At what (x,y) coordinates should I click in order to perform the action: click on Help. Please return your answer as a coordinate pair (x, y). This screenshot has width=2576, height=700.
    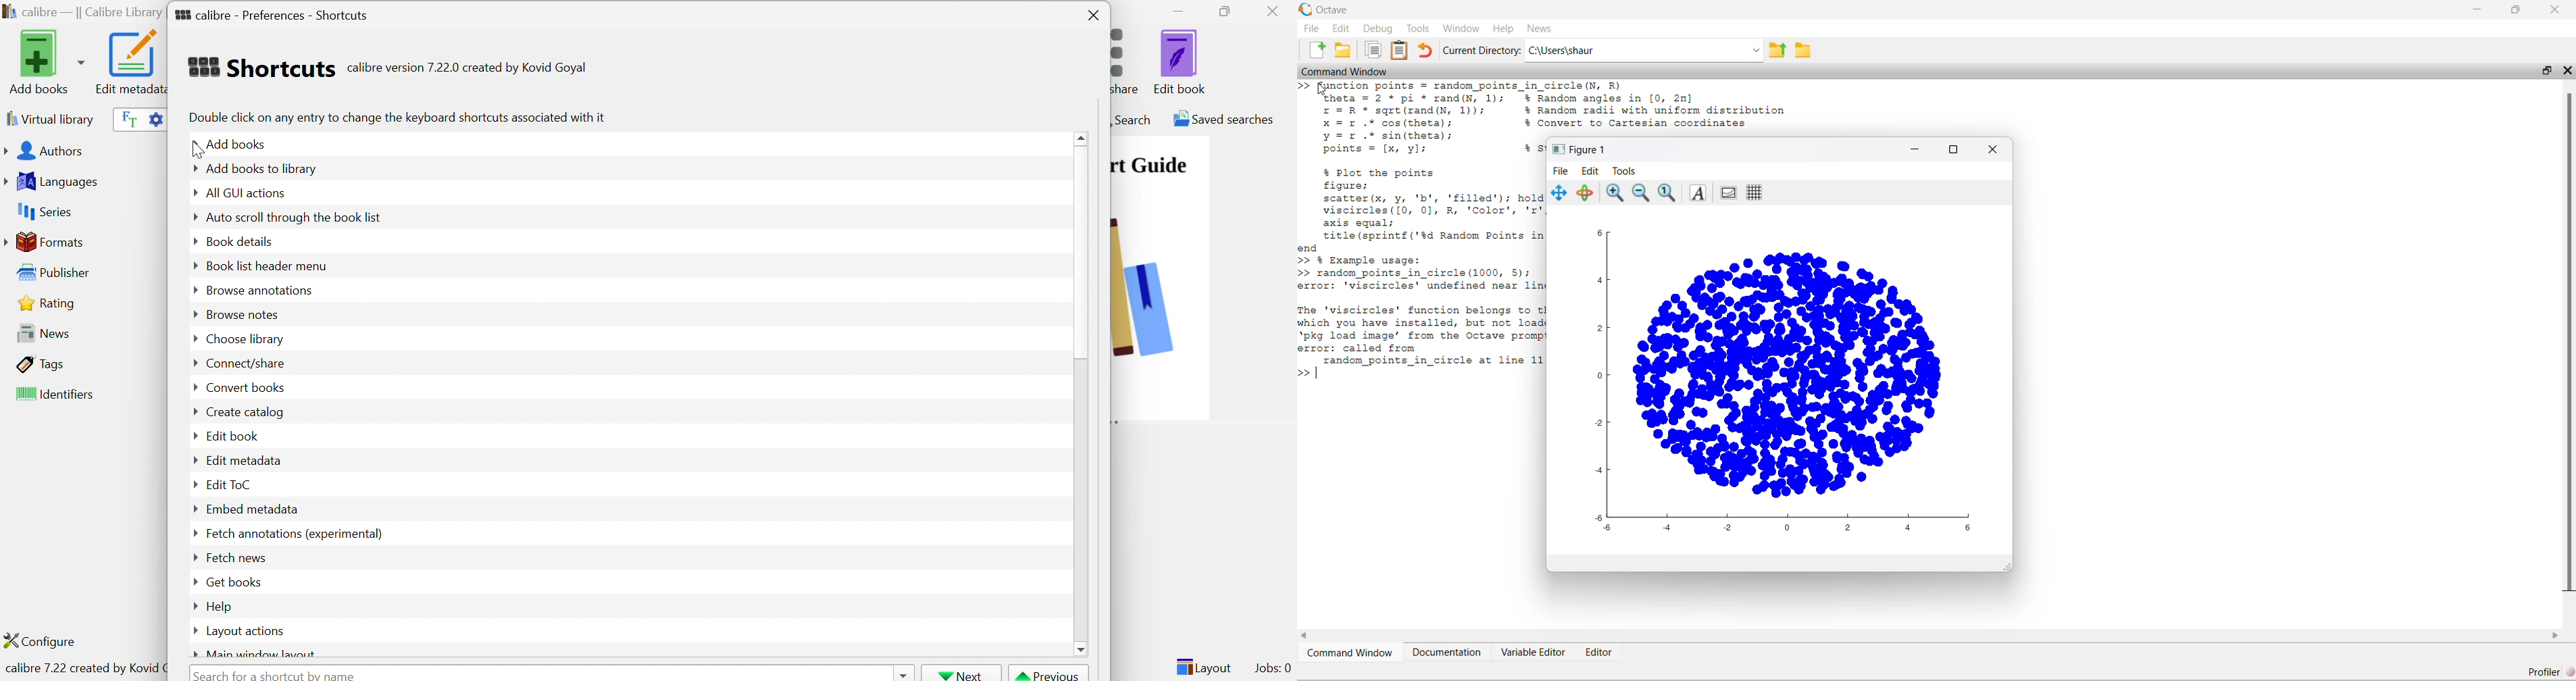
    Looking at the image, I should click on (1503, 28).